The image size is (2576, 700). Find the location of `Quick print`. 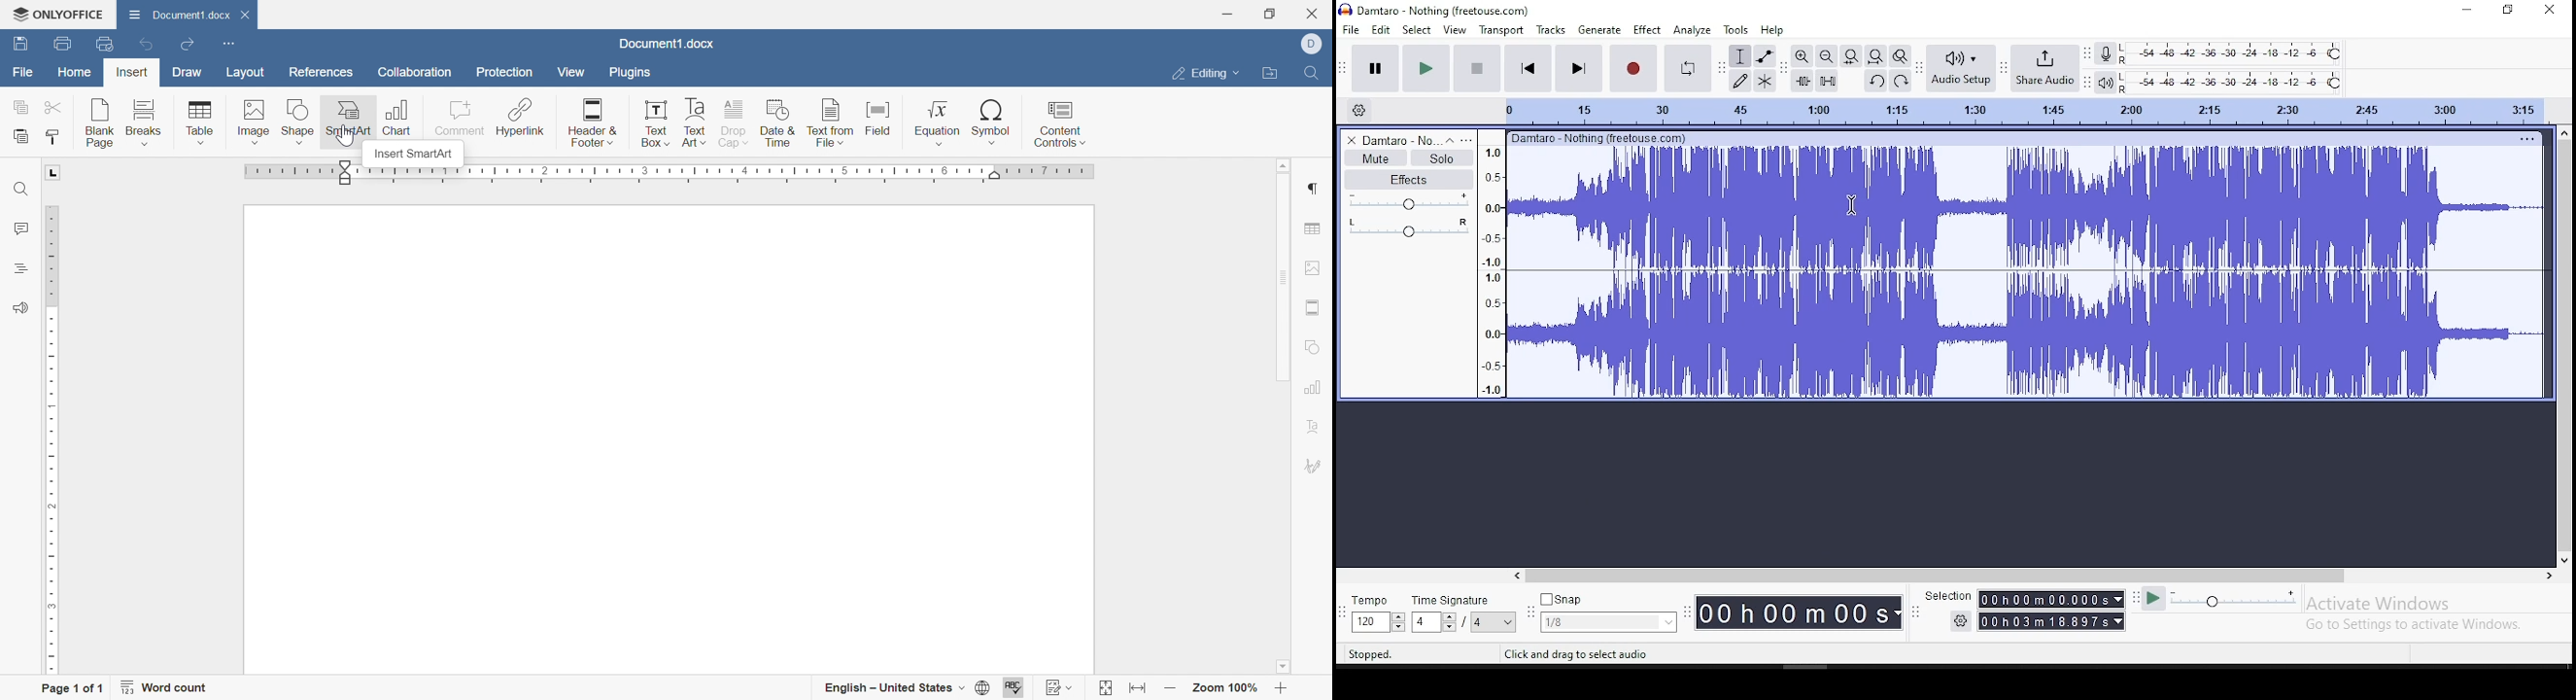

Quick print is located at coordinates (106, 45).